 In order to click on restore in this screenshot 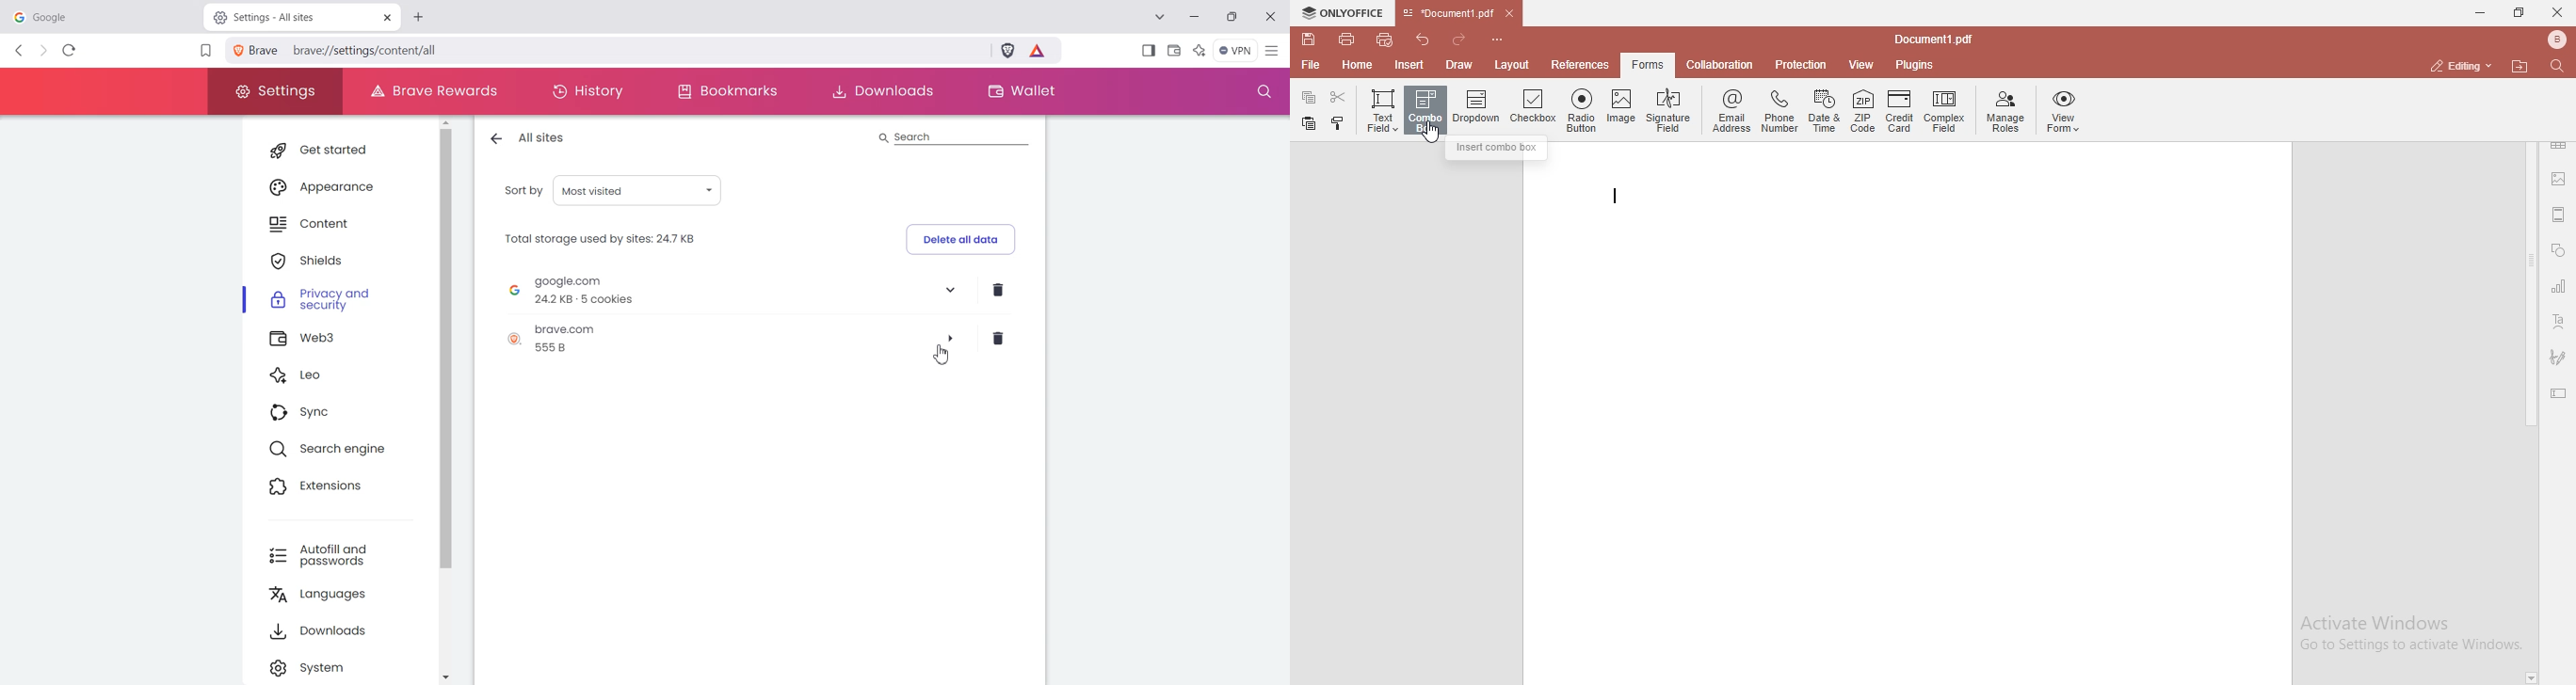, I will do `click(2518, 13)`.